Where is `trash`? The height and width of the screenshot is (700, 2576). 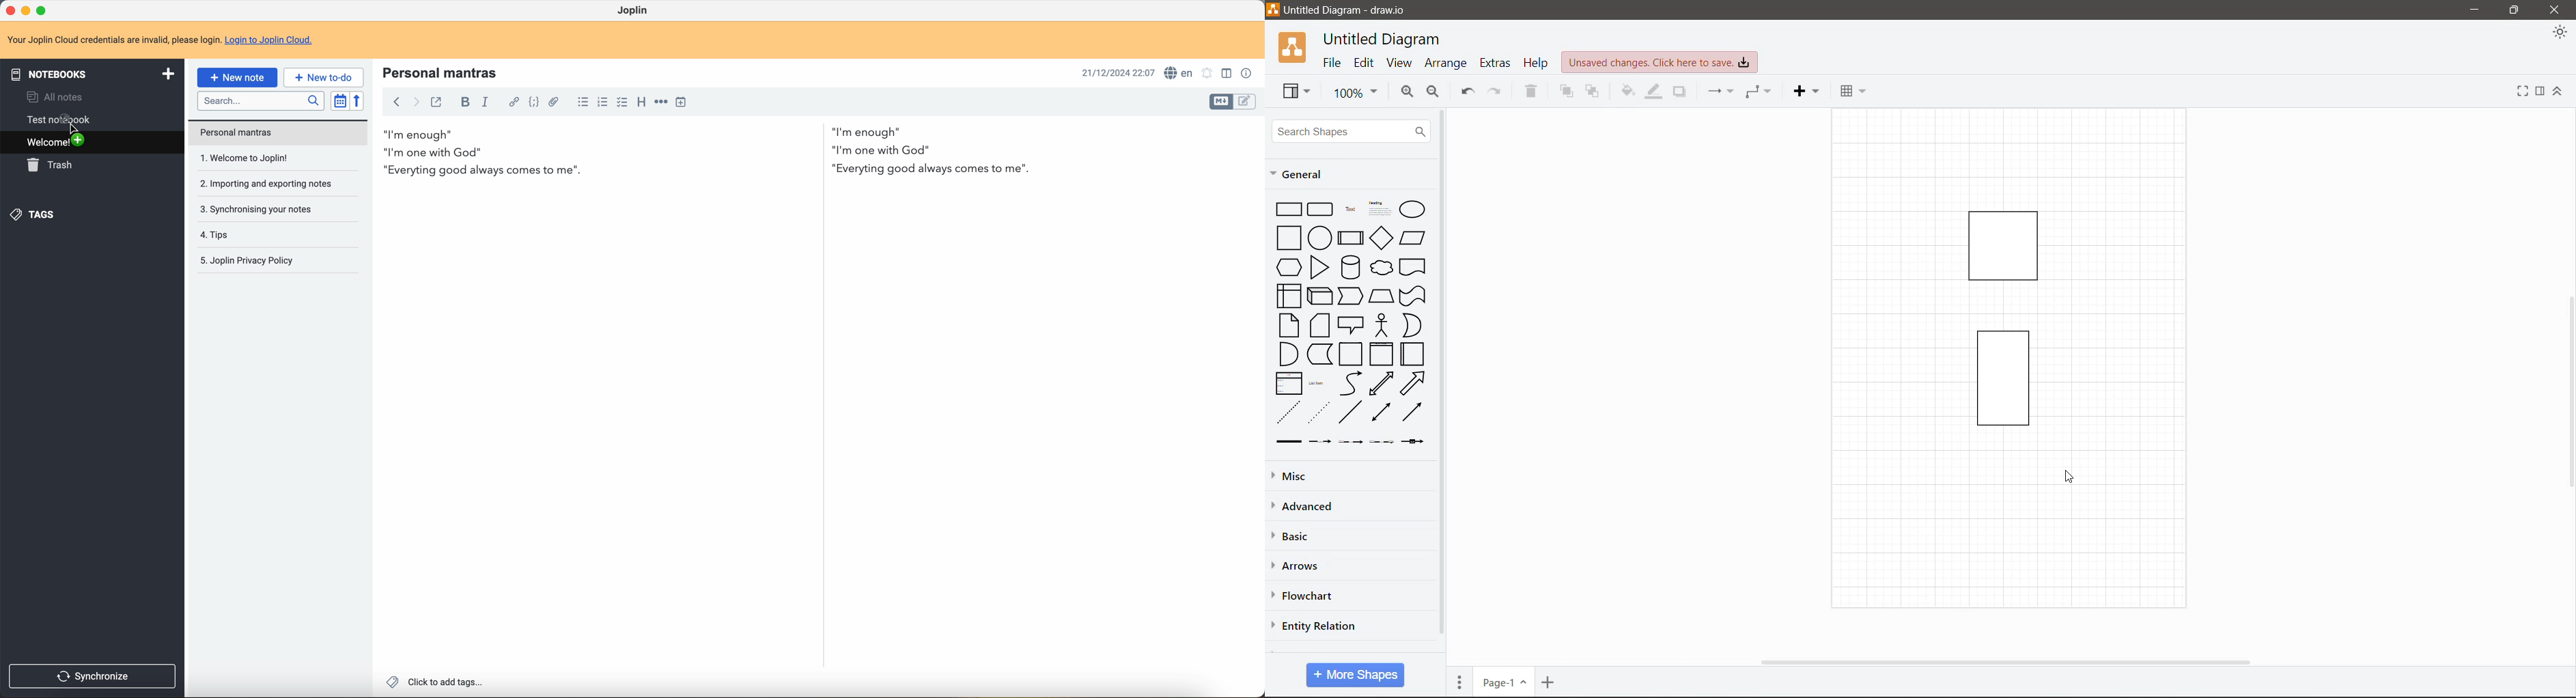
trash is located at coordinates (51, 166).